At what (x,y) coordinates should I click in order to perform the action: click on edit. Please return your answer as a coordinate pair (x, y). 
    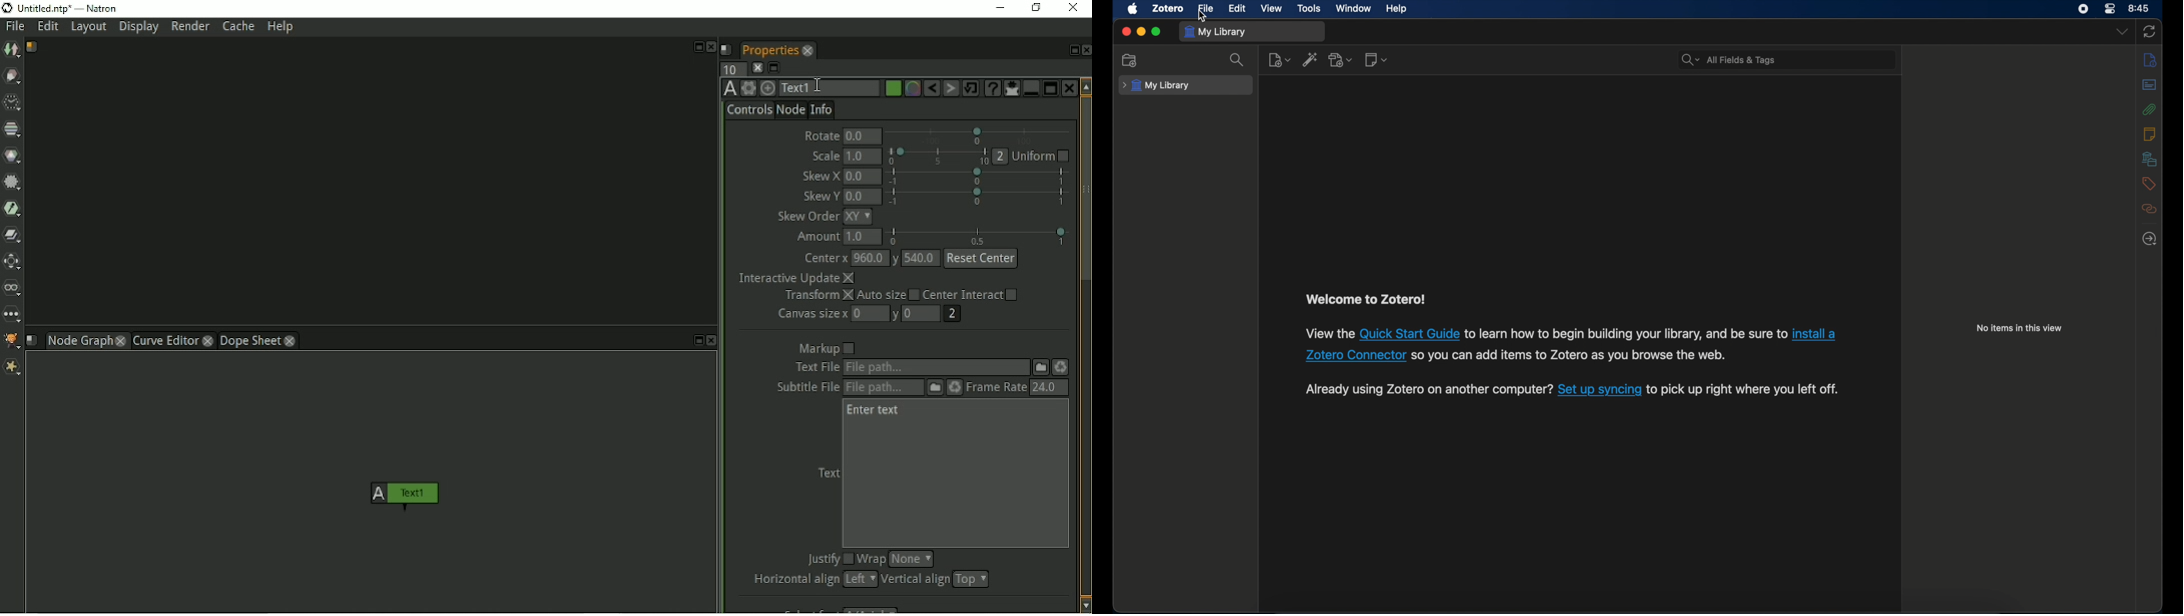
    Looking at the image, I should click on (1236, 9).